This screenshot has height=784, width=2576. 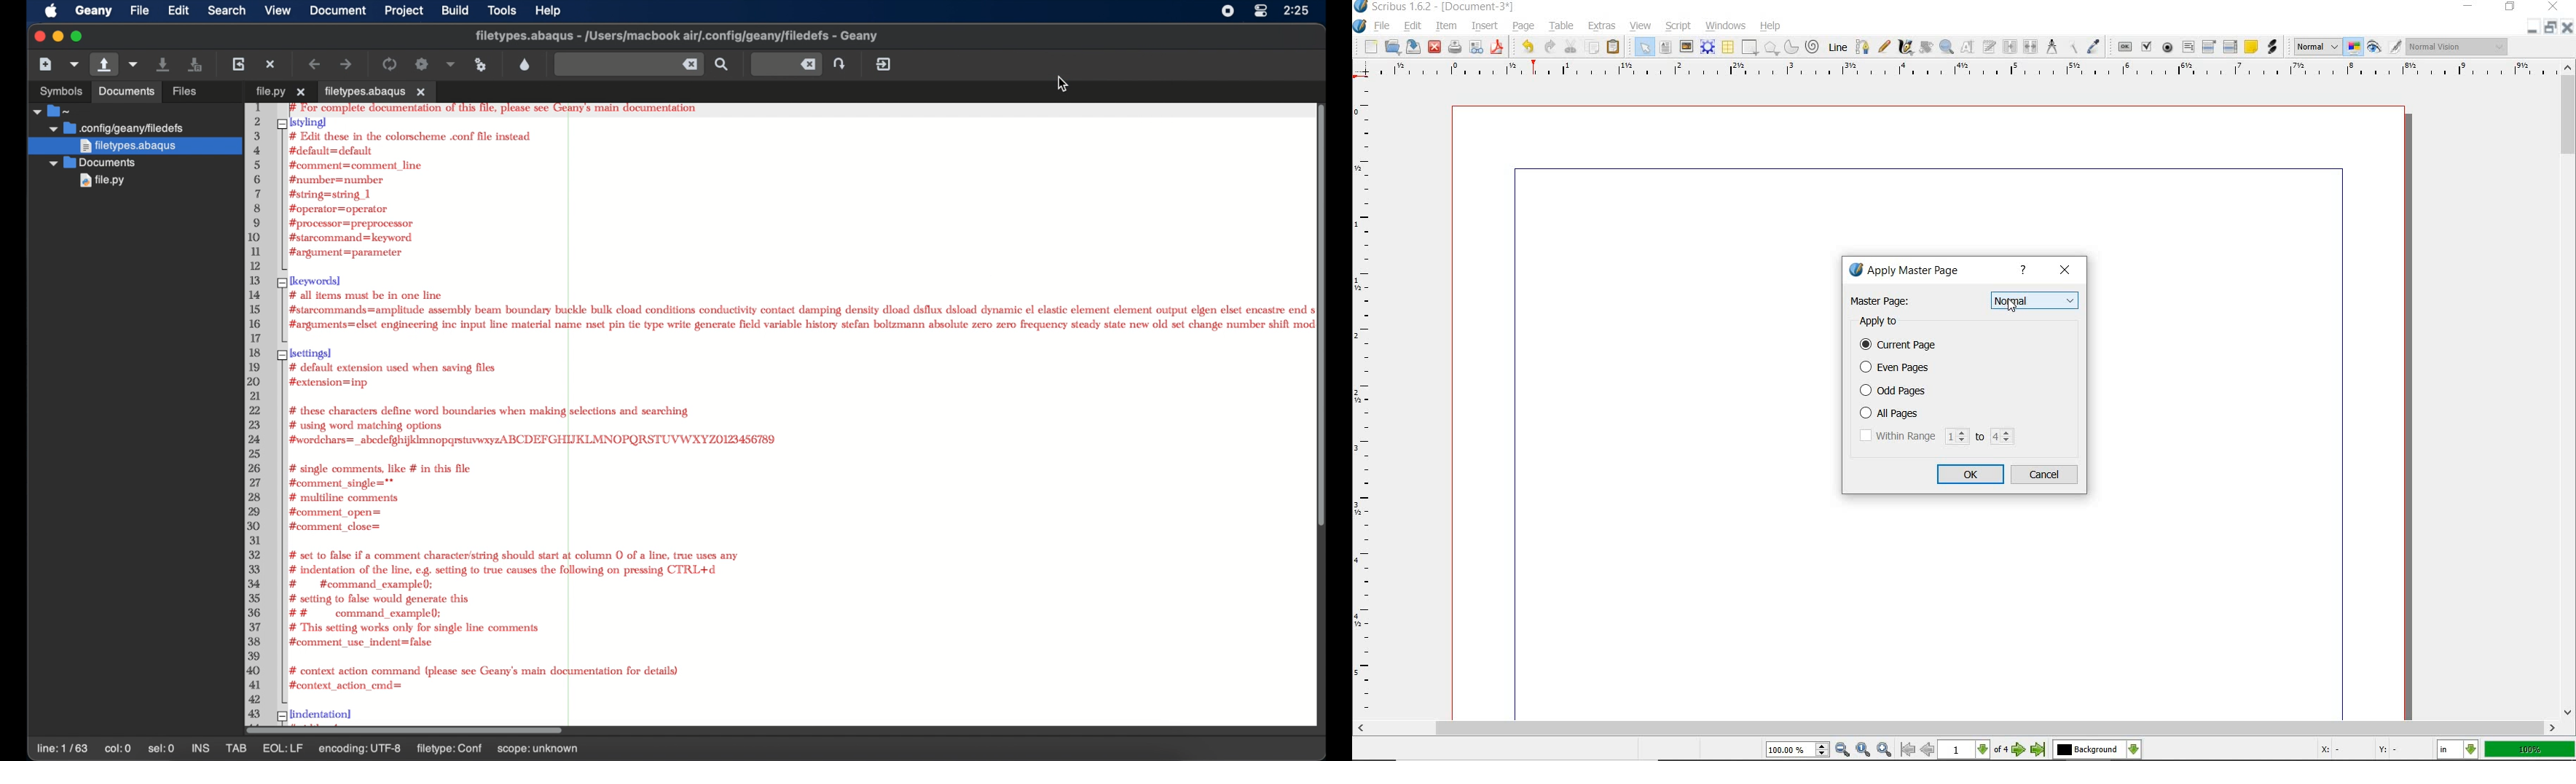 I want to click on image frame, so click(x=1685, y=46).